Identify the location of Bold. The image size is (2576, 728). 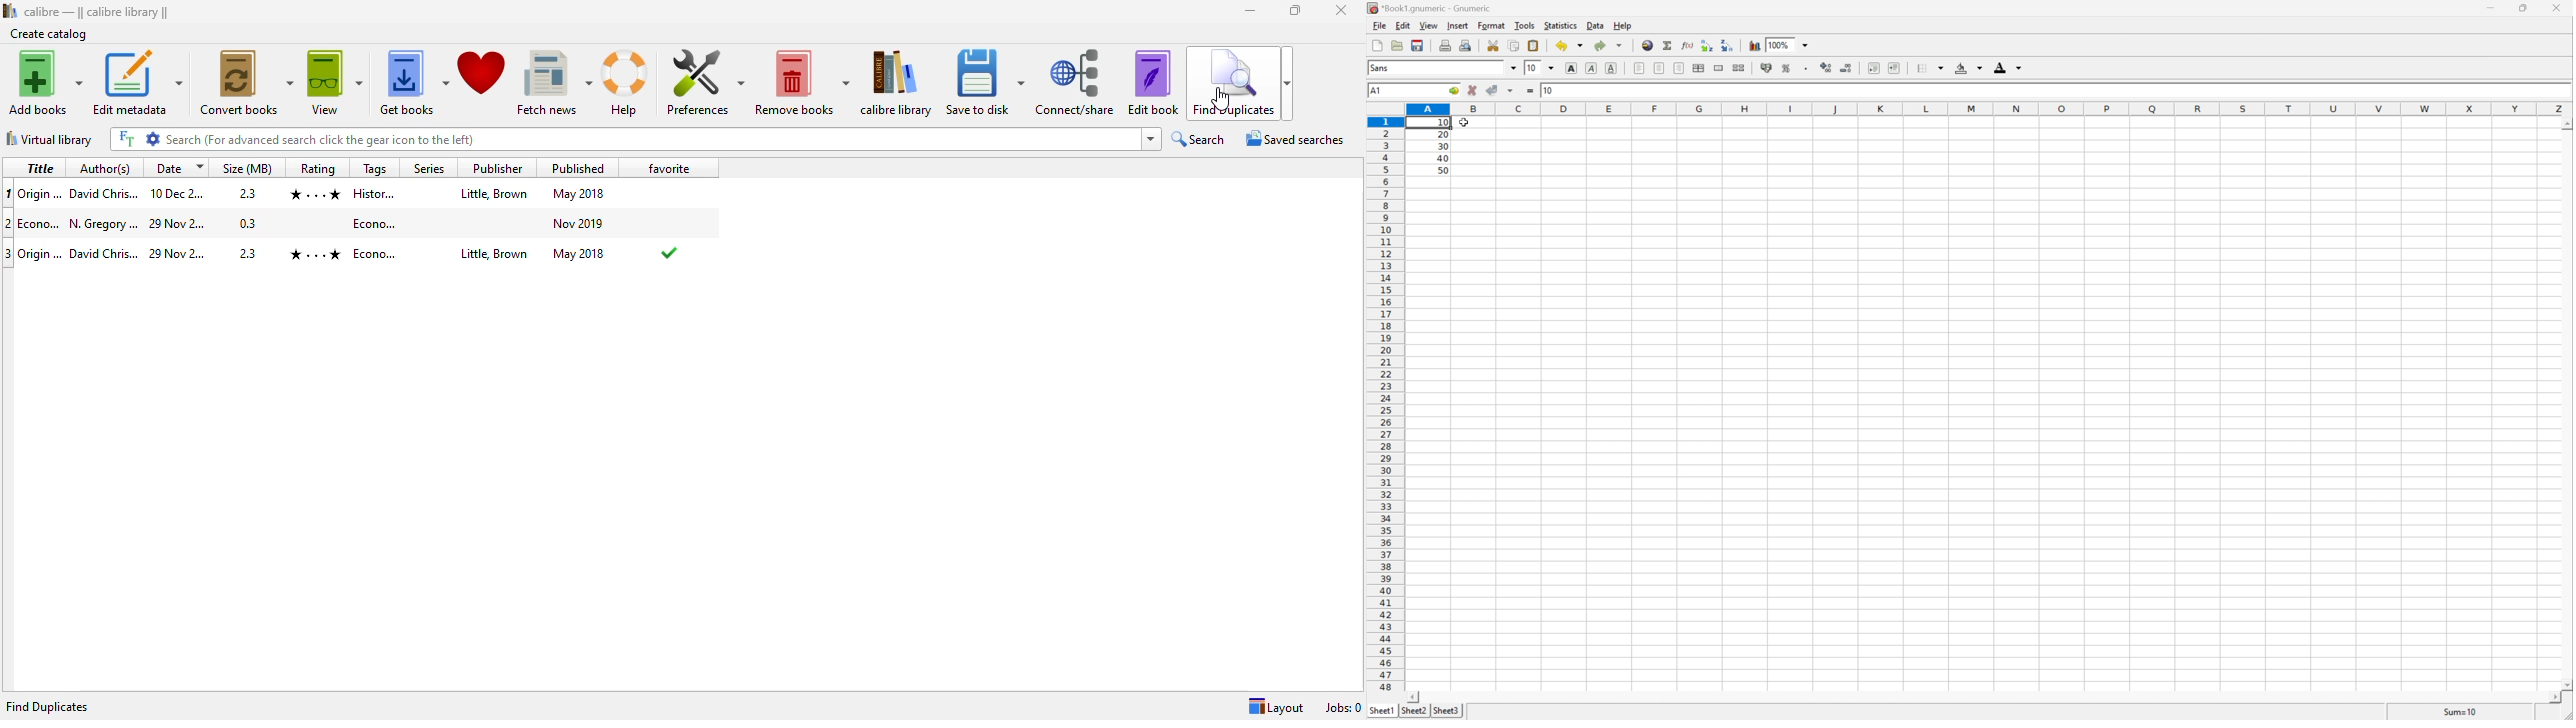
(1571, 67).